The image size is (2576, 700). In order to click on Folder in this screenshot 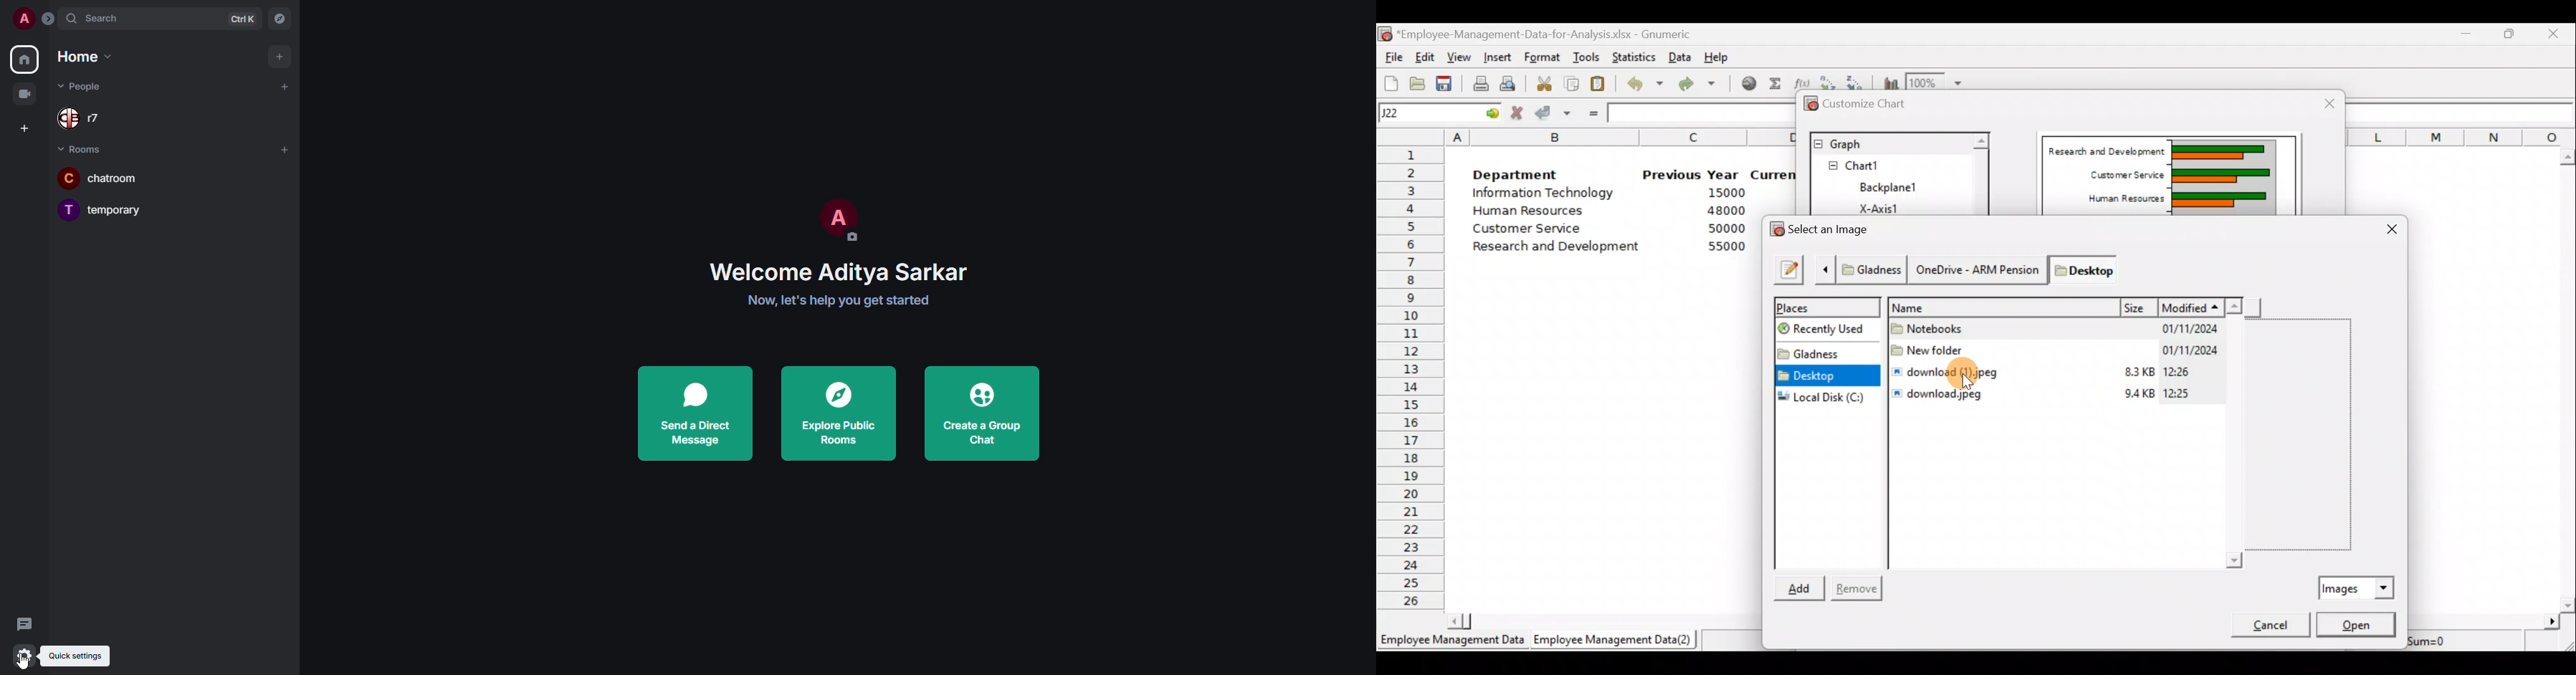, I will do `click(1823, 351)`.